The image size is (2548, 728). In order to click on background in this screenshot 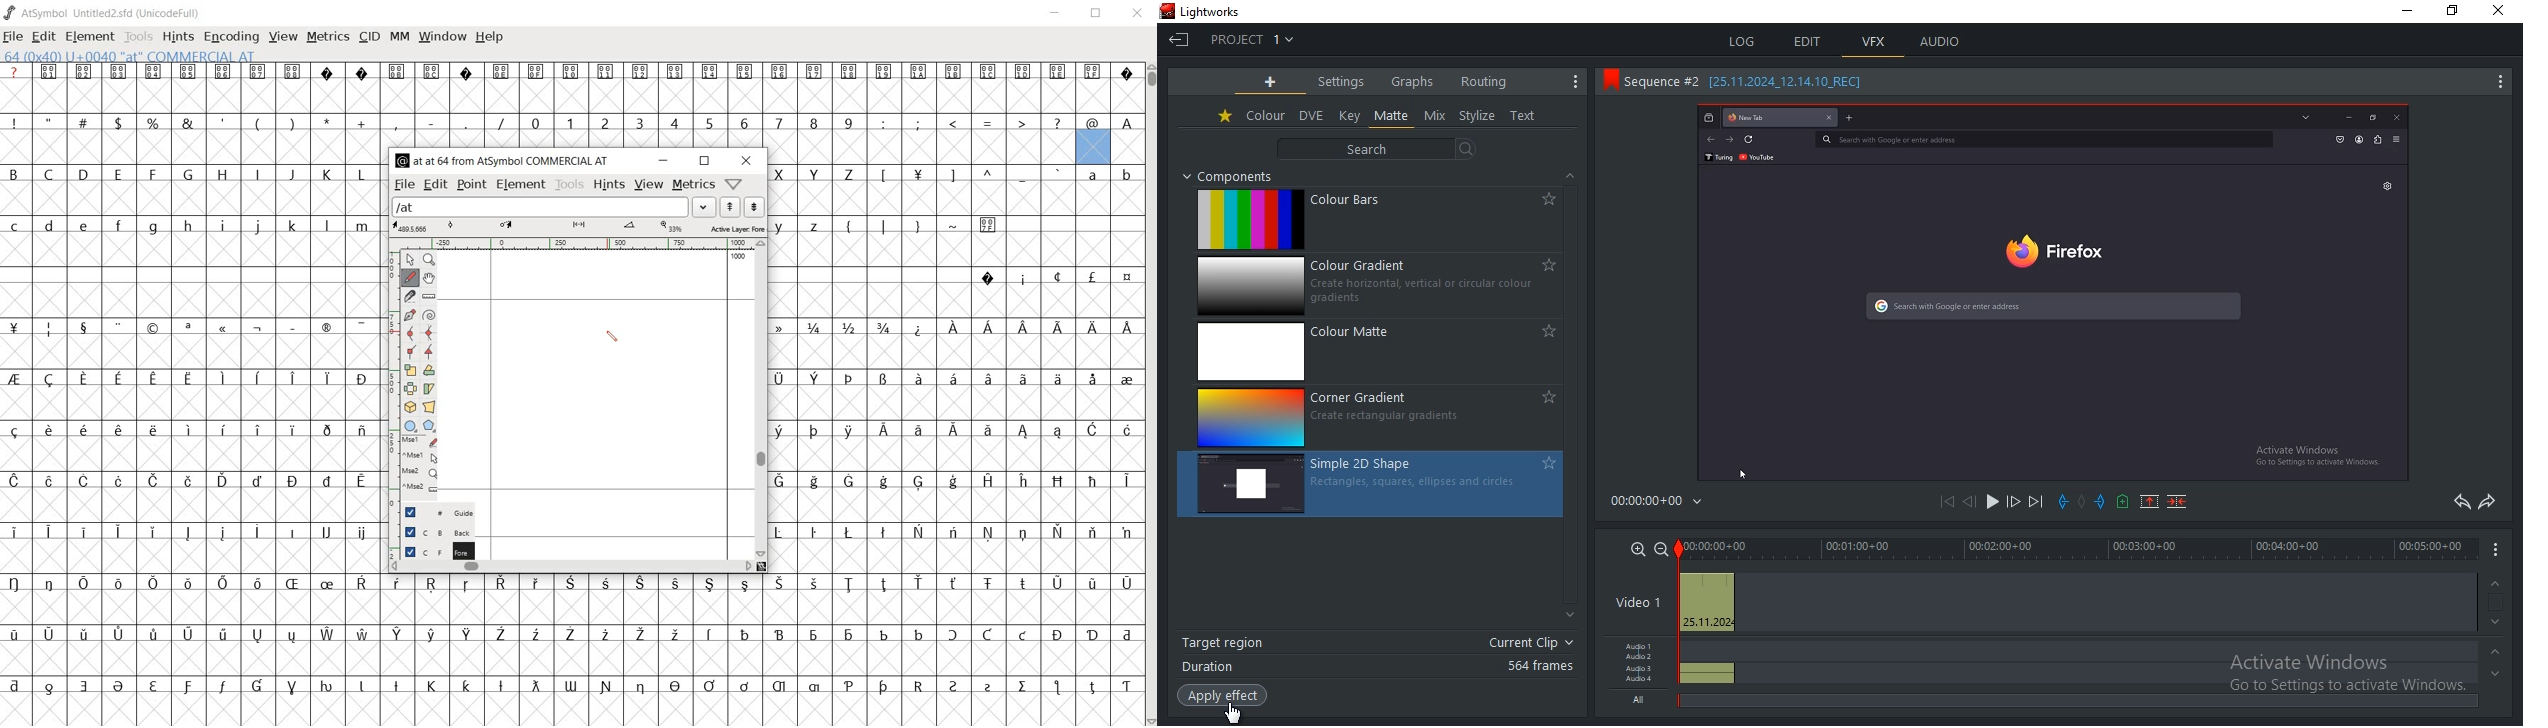, I will do `click(452, 531)`.